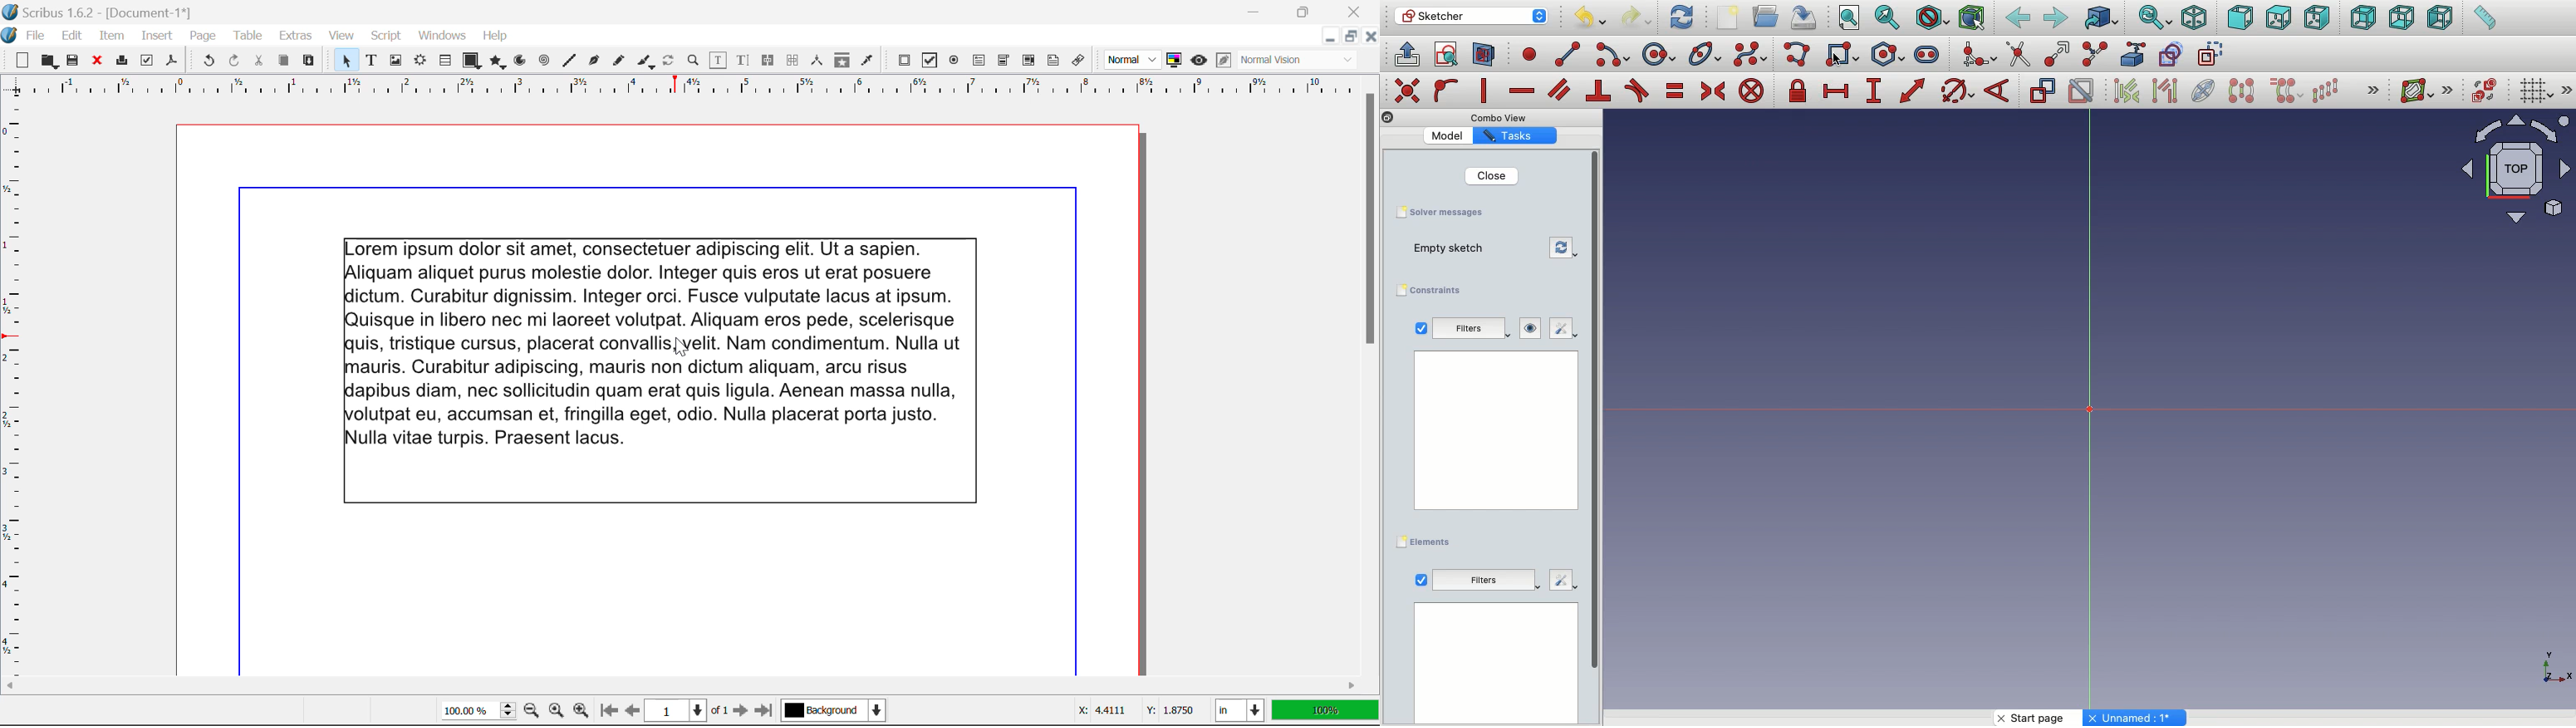 The height and width of the screenshot is (728, 2576). Describe the element at coordinates (202, 37) in the screenshot. I see `Page` at that location.